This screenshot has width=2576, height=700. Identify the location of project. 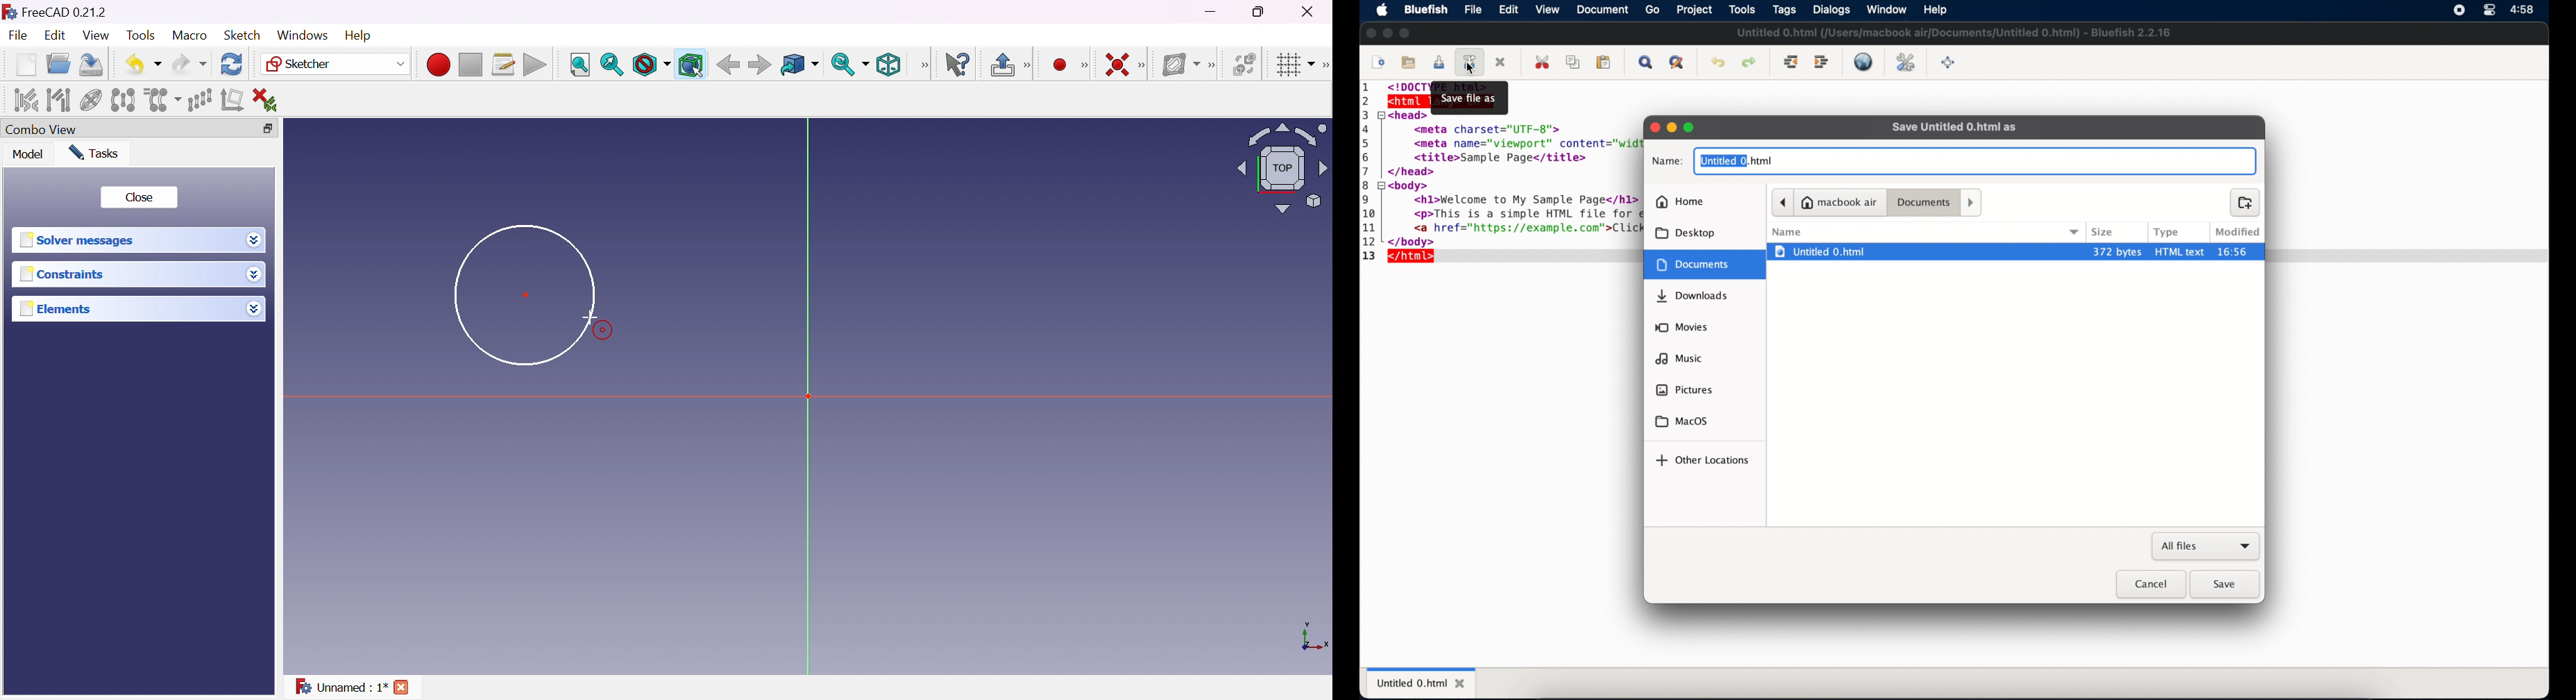
(1696, 10).